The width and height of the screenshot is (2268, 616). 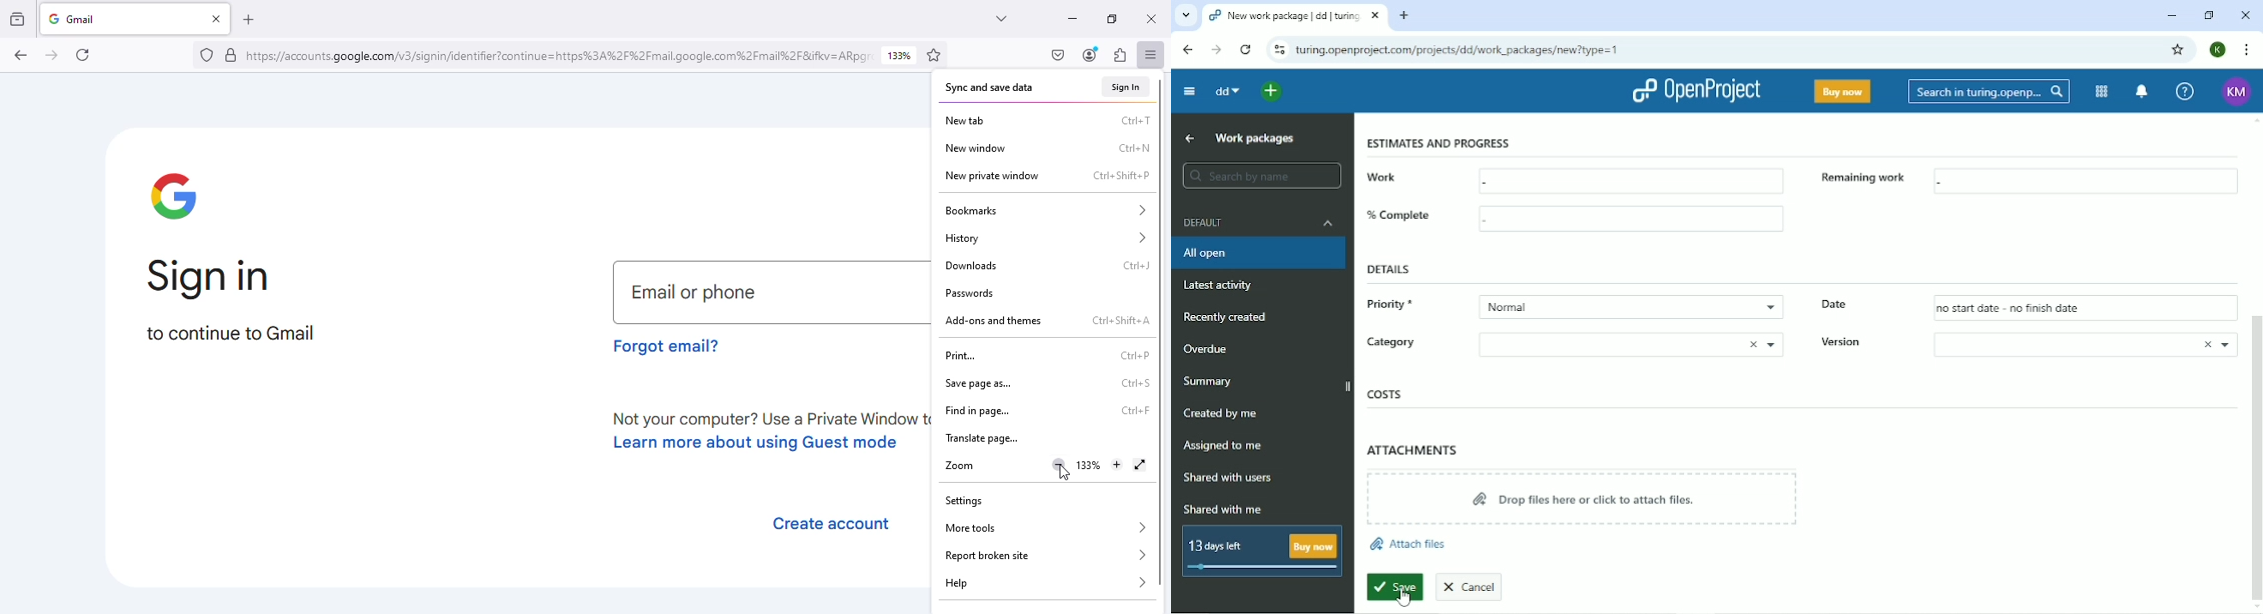 What do you see at coordinates (52, 56) in the screenshot?
I see `go forward one page` at bounding box center [52, 56].